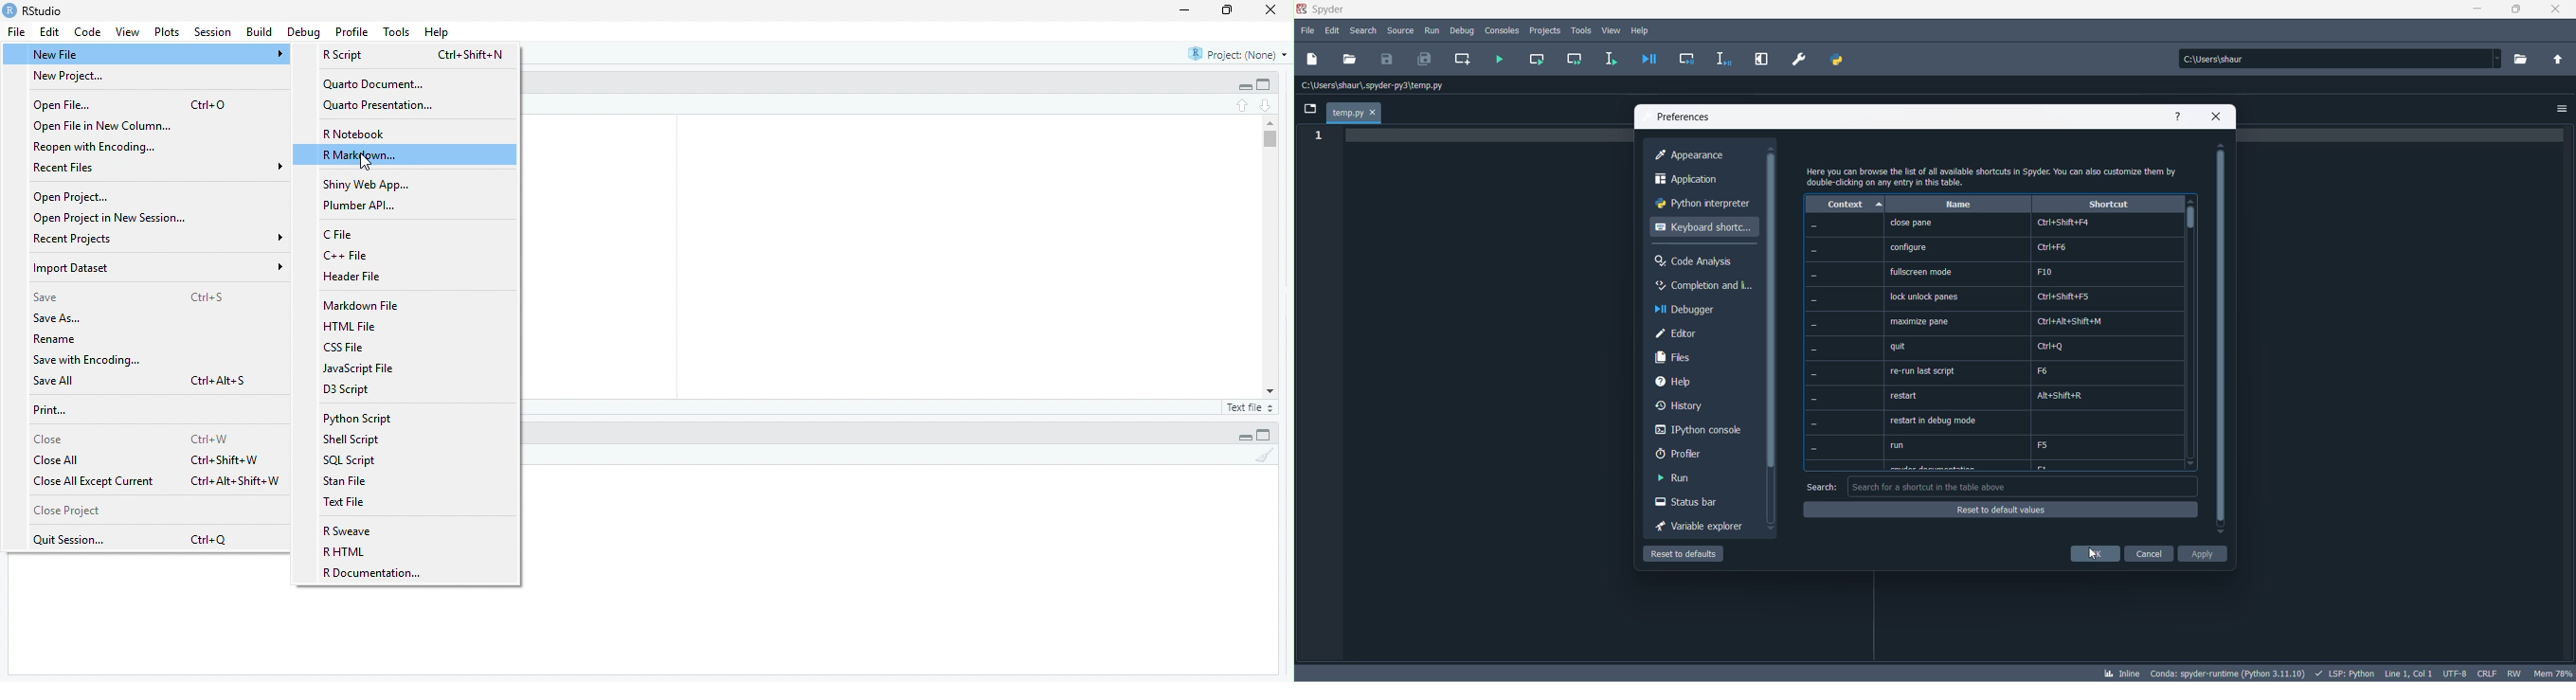  What do you see at coordinates (1388, 58) in the screenshot?
I see `save` at bounding box center [1388, 58].